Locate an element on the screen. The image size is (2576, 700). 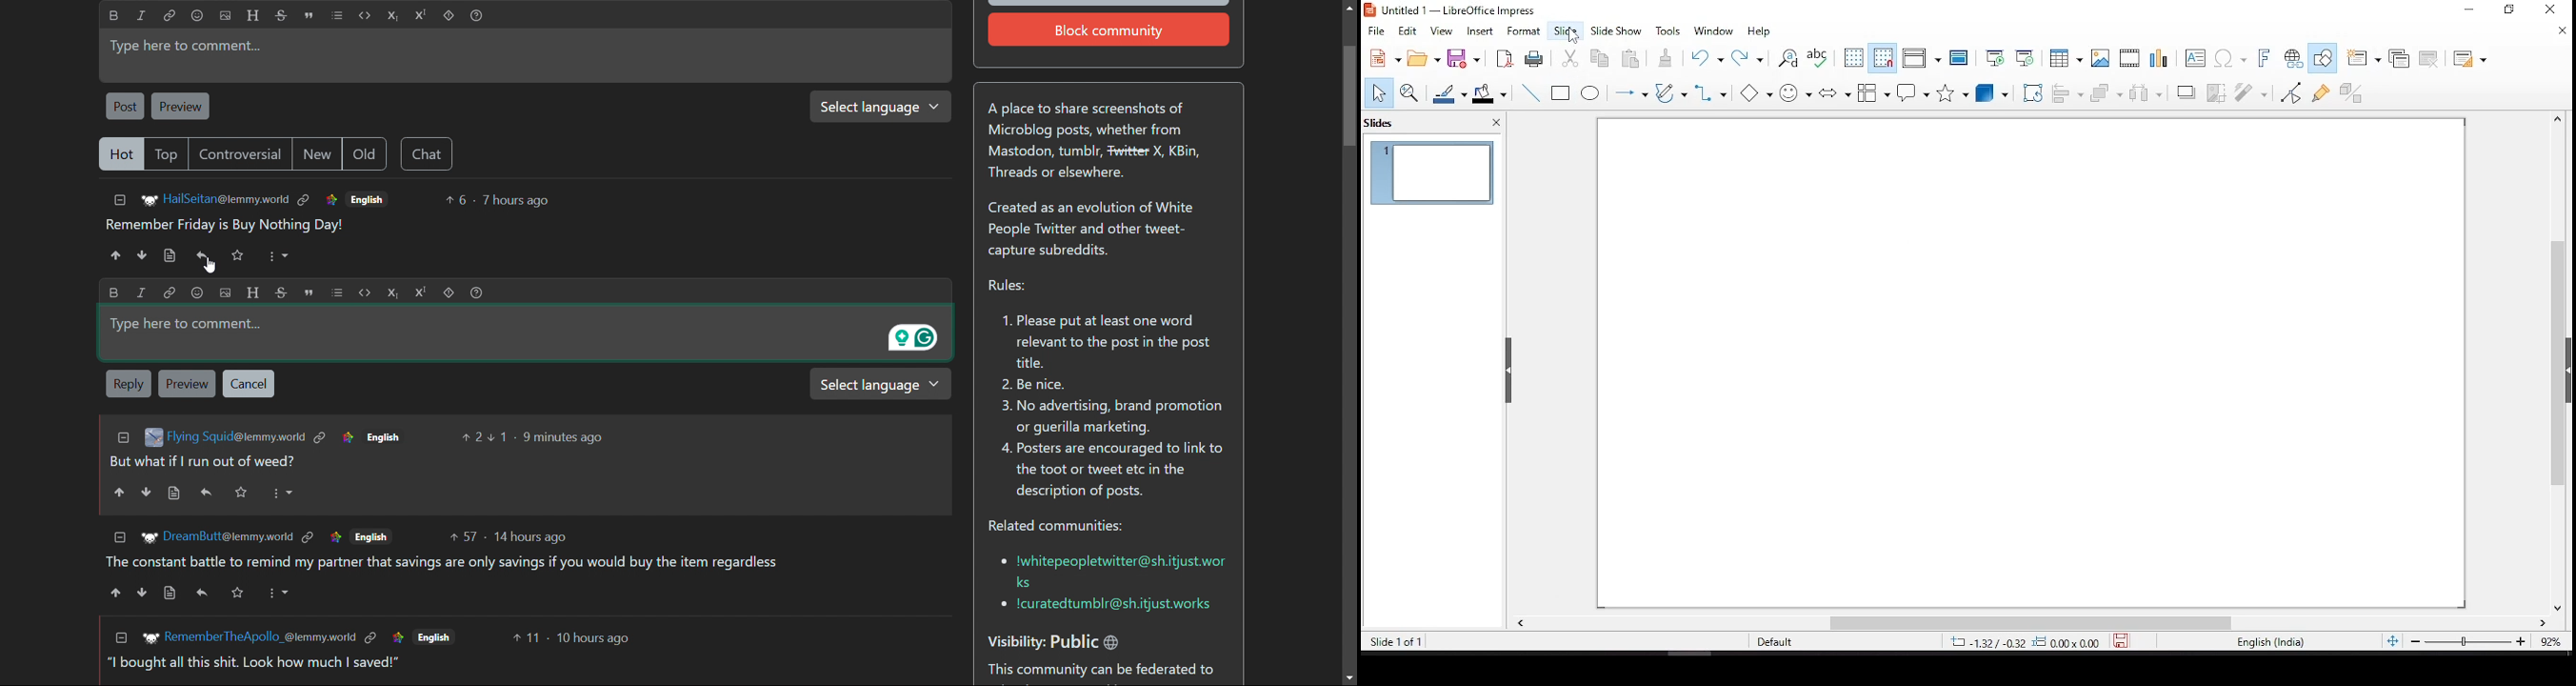
start from first slide is located at coordinates (1996, 56).